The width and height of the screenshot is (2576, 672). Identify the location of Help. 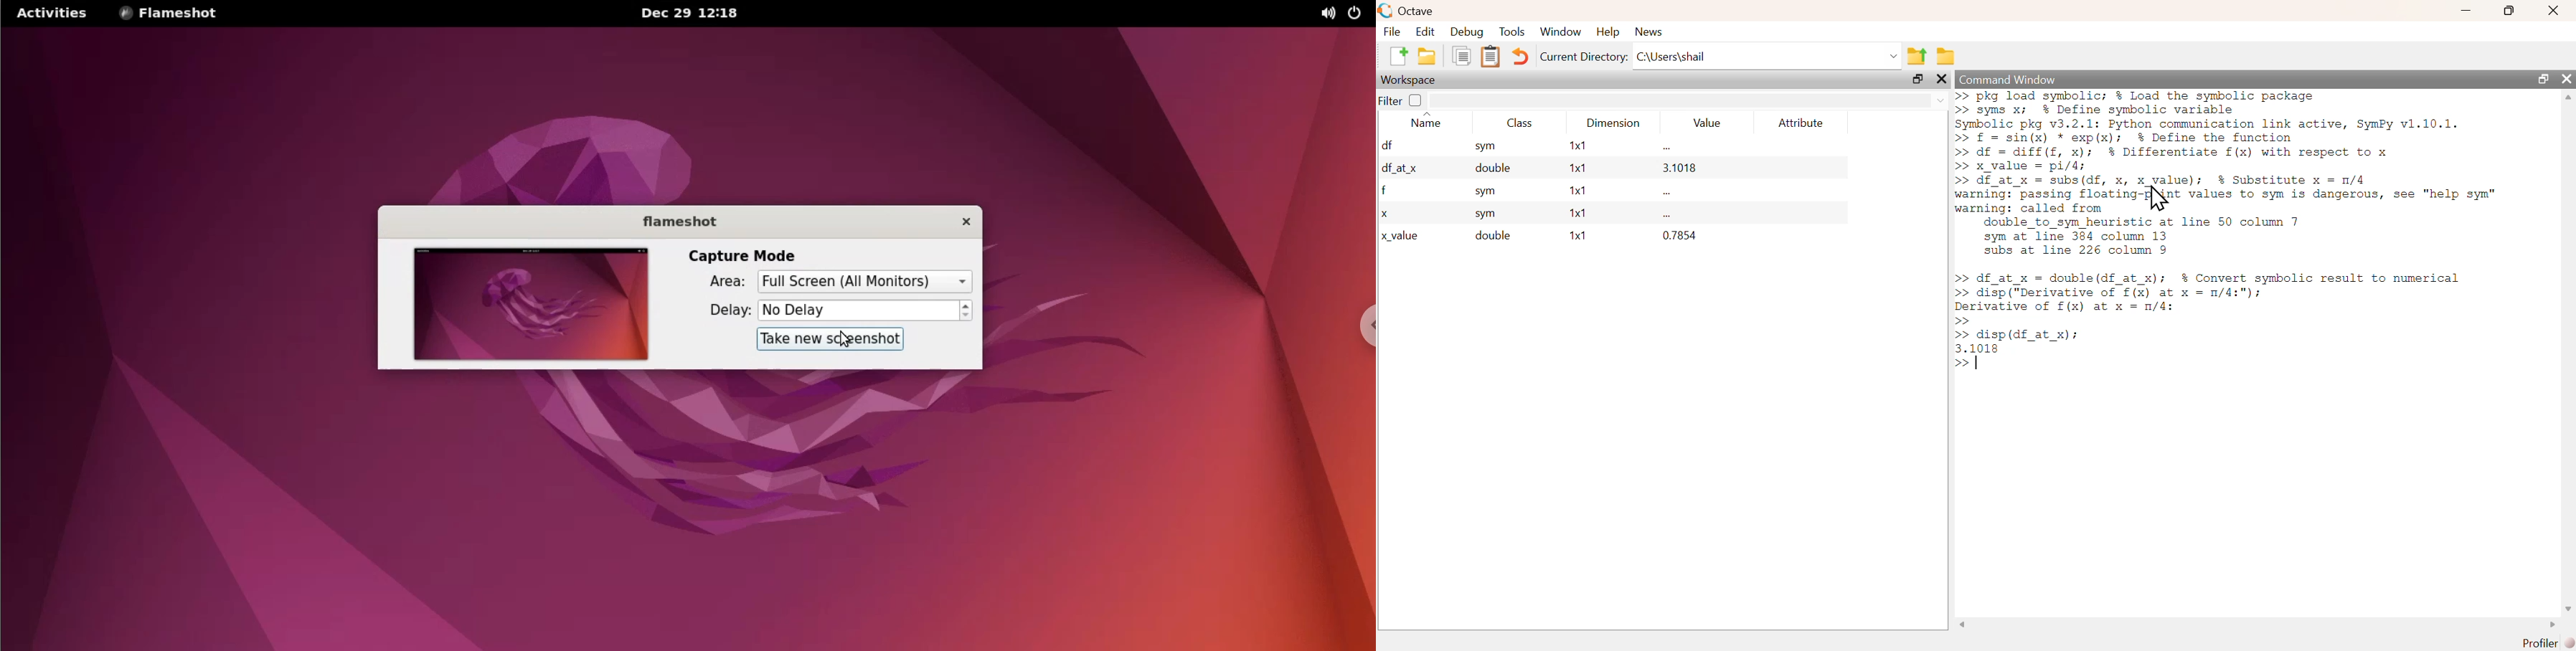
(1606, 32).